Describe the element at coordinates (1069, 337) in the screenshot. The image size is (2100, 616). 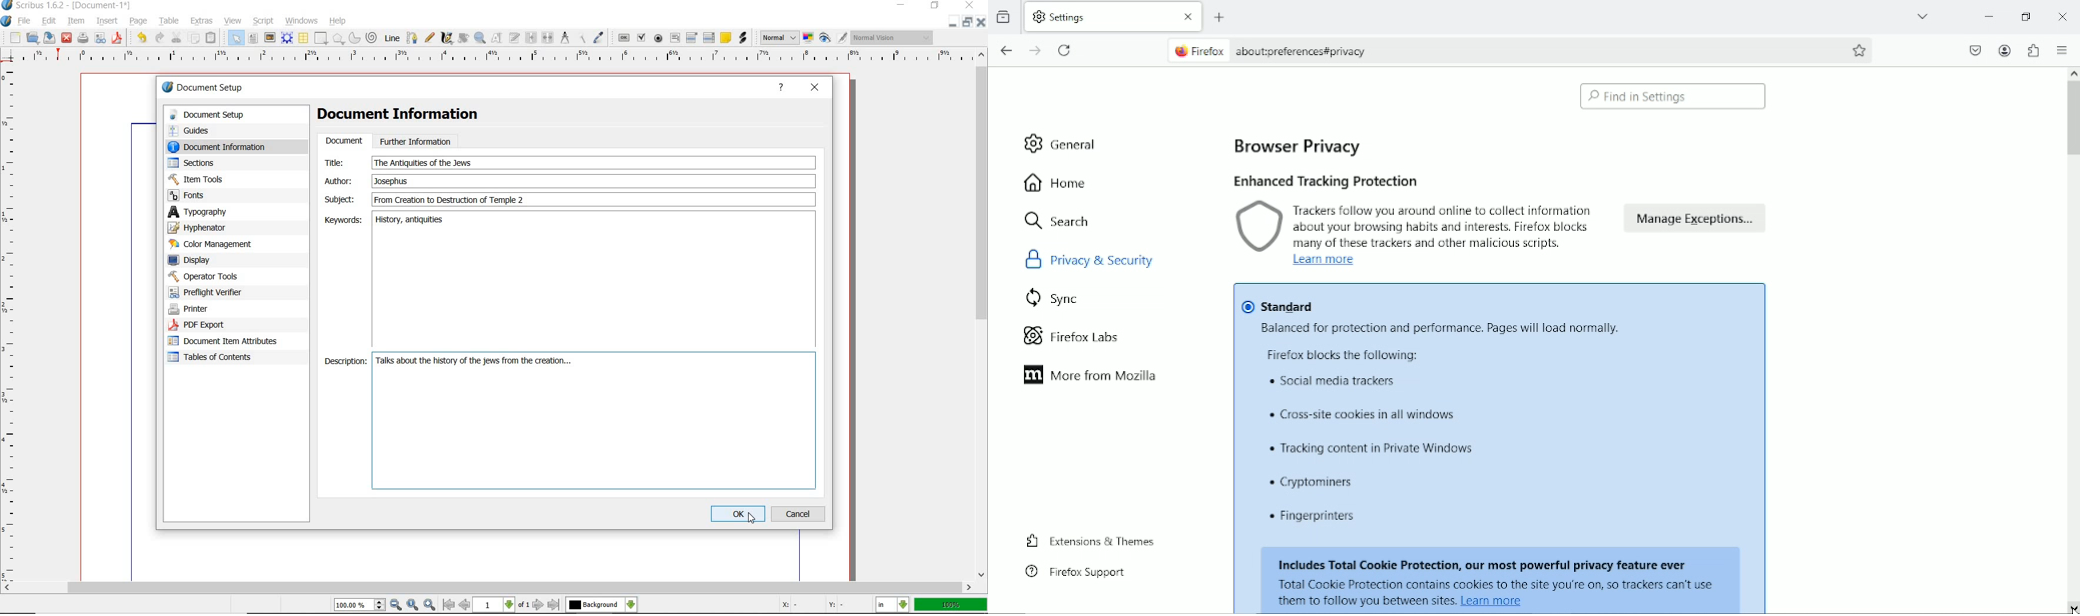
I see `firefox labs` at that location.